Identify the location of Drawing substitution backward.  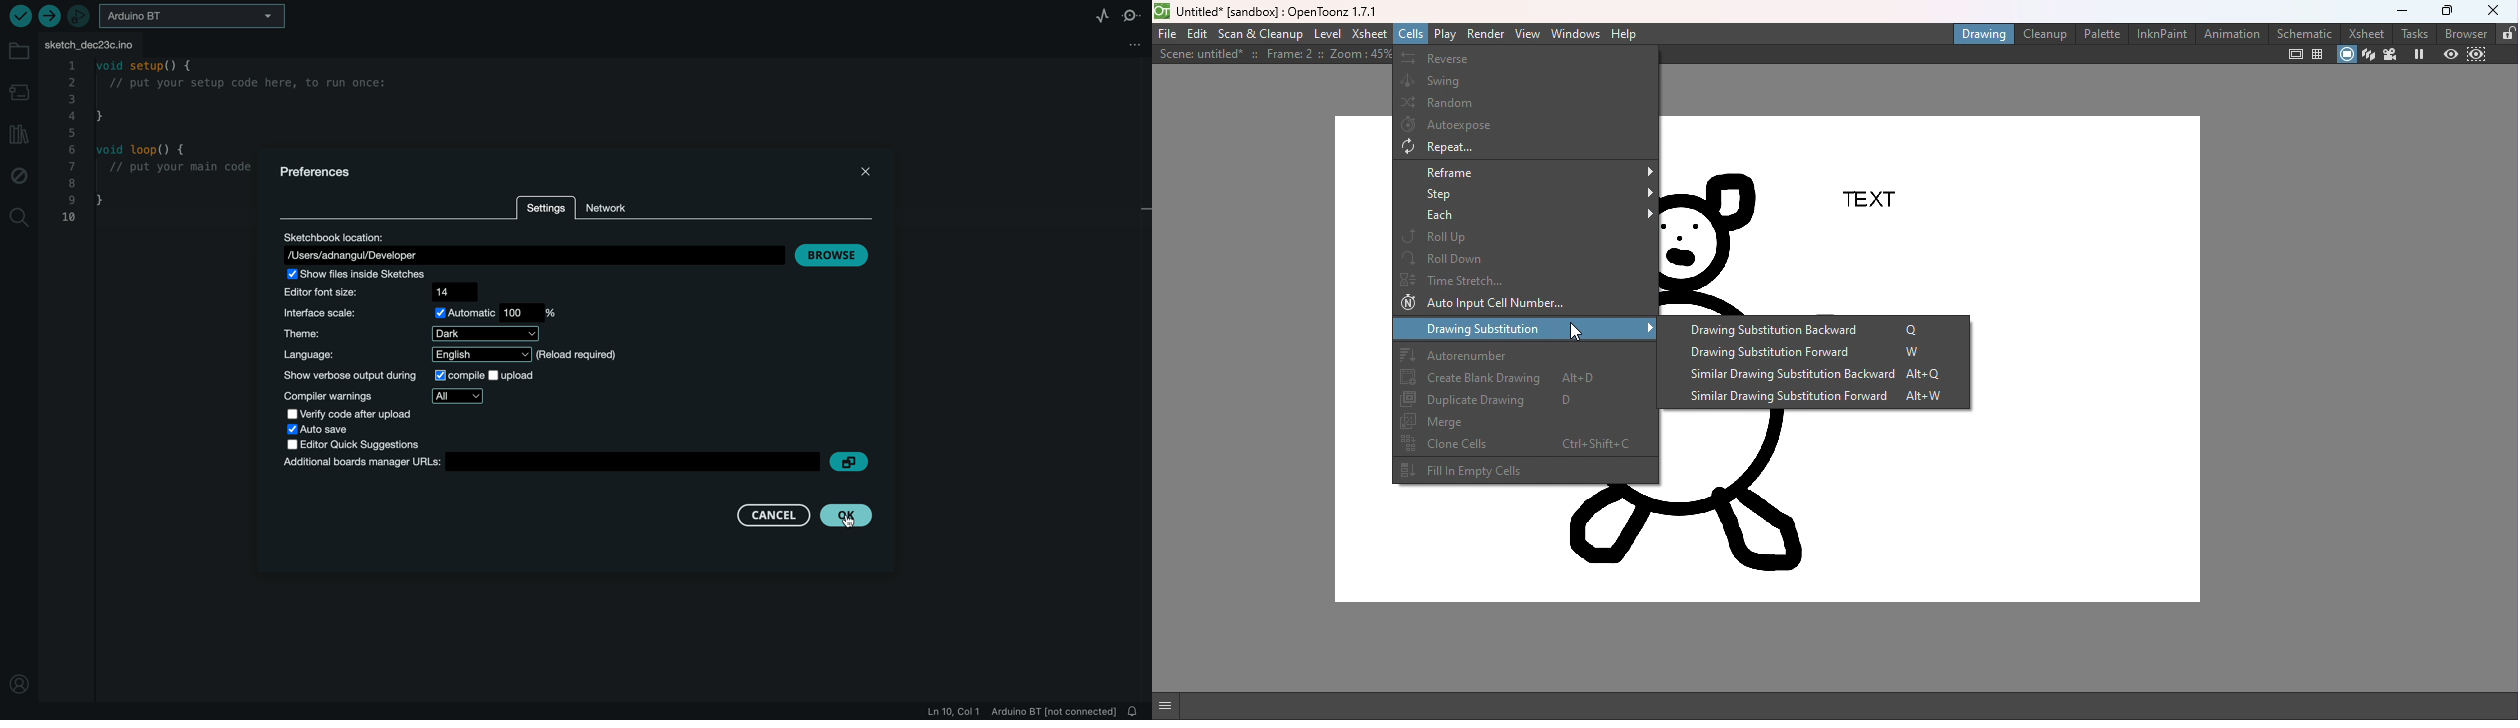
(1817, 328).